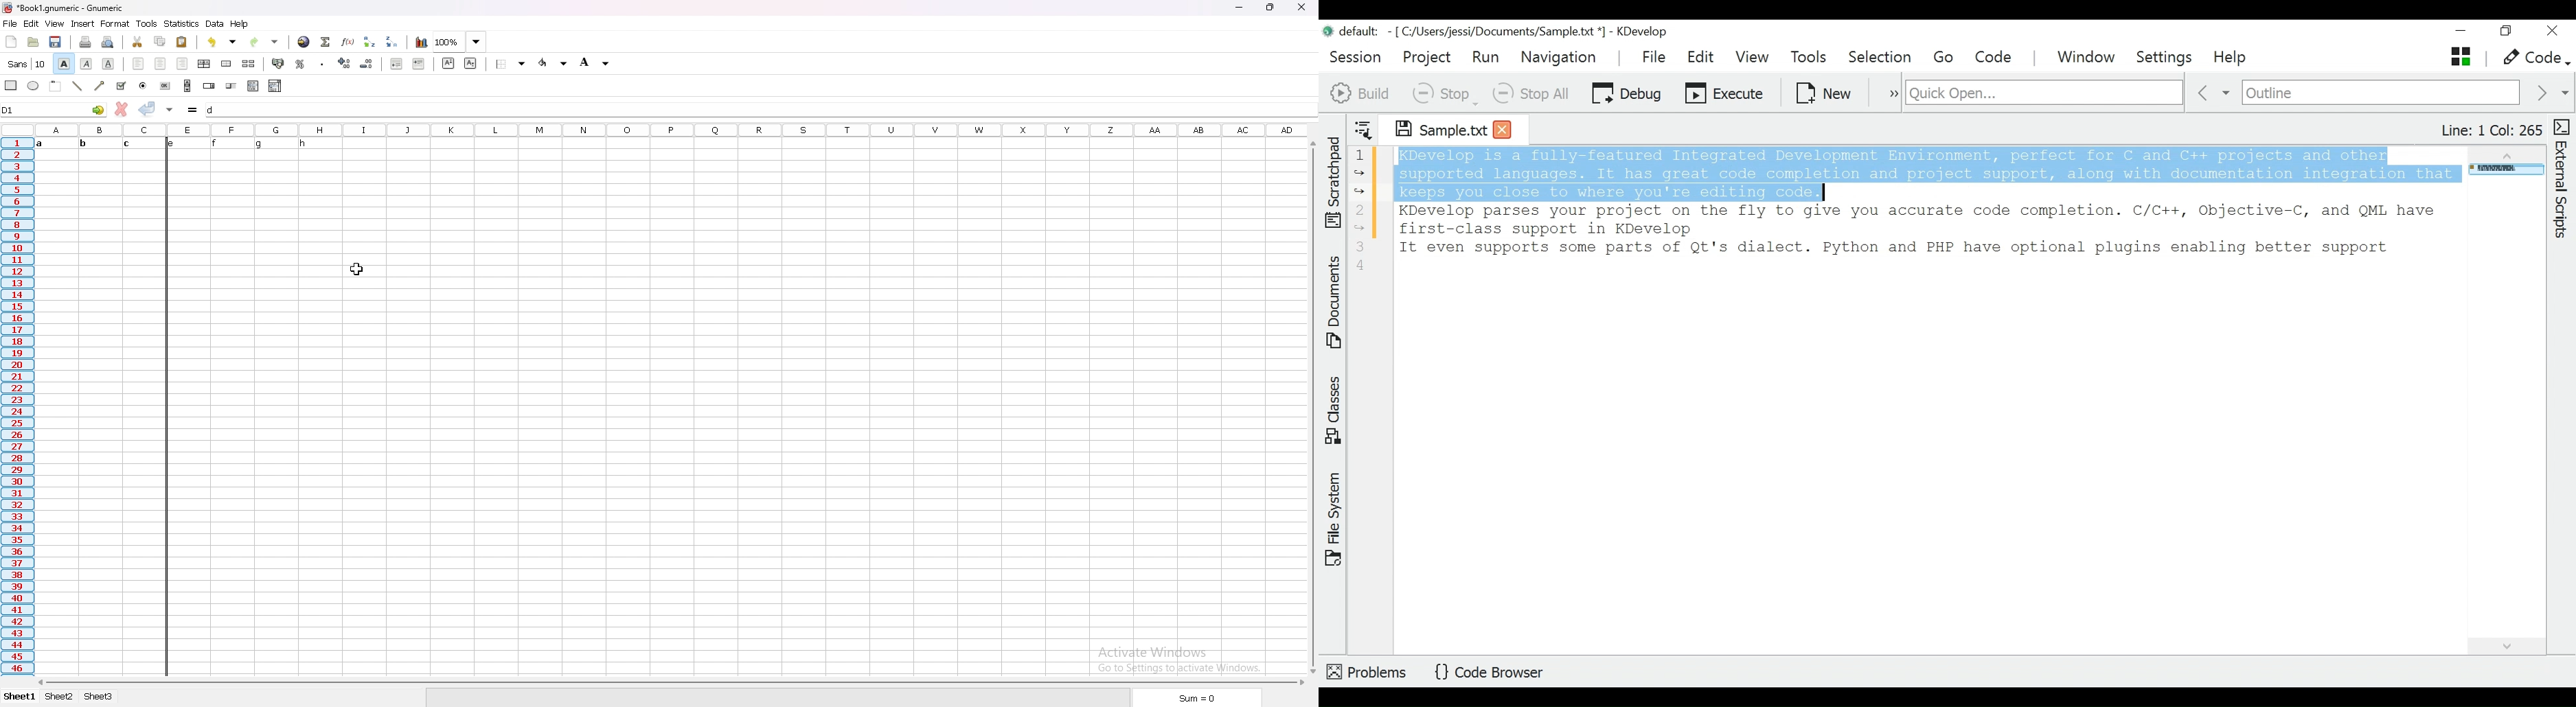  Describe the element at coordinates (1486, 56) in the screenshot. I see `Run` at that location.